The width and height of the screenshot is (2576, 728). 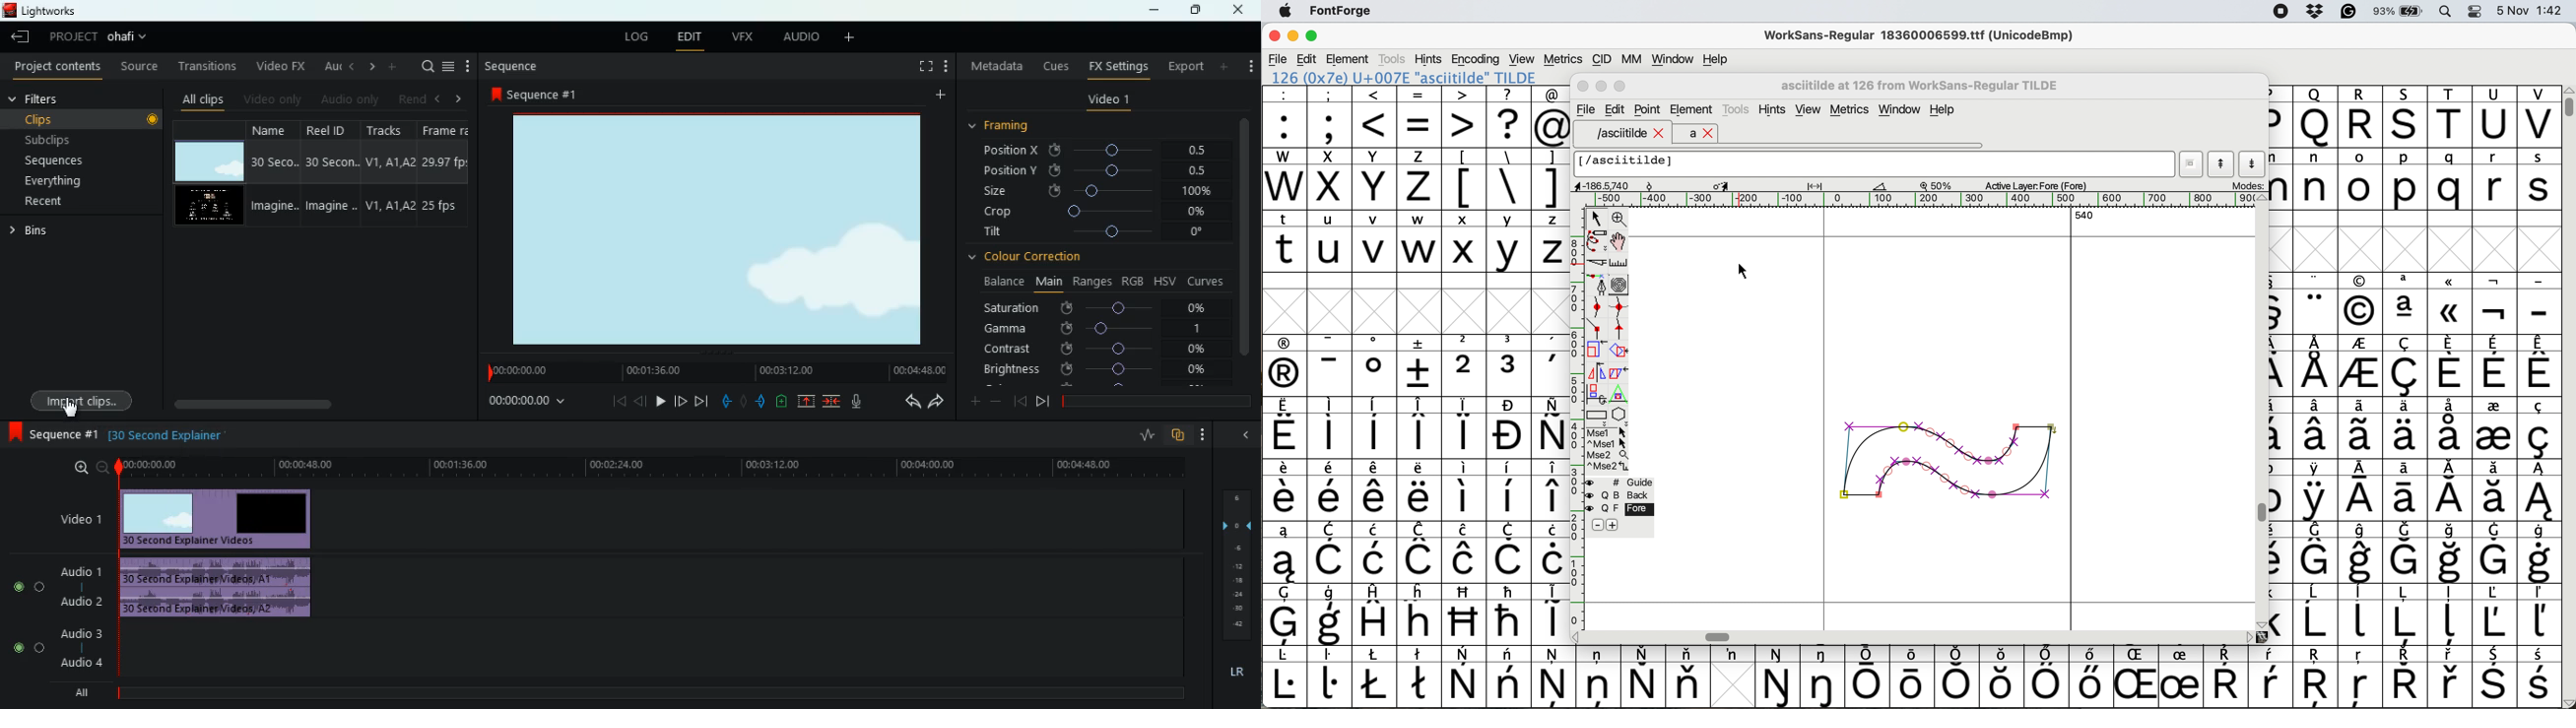 I want to click on all, so click(x=77, y=691).